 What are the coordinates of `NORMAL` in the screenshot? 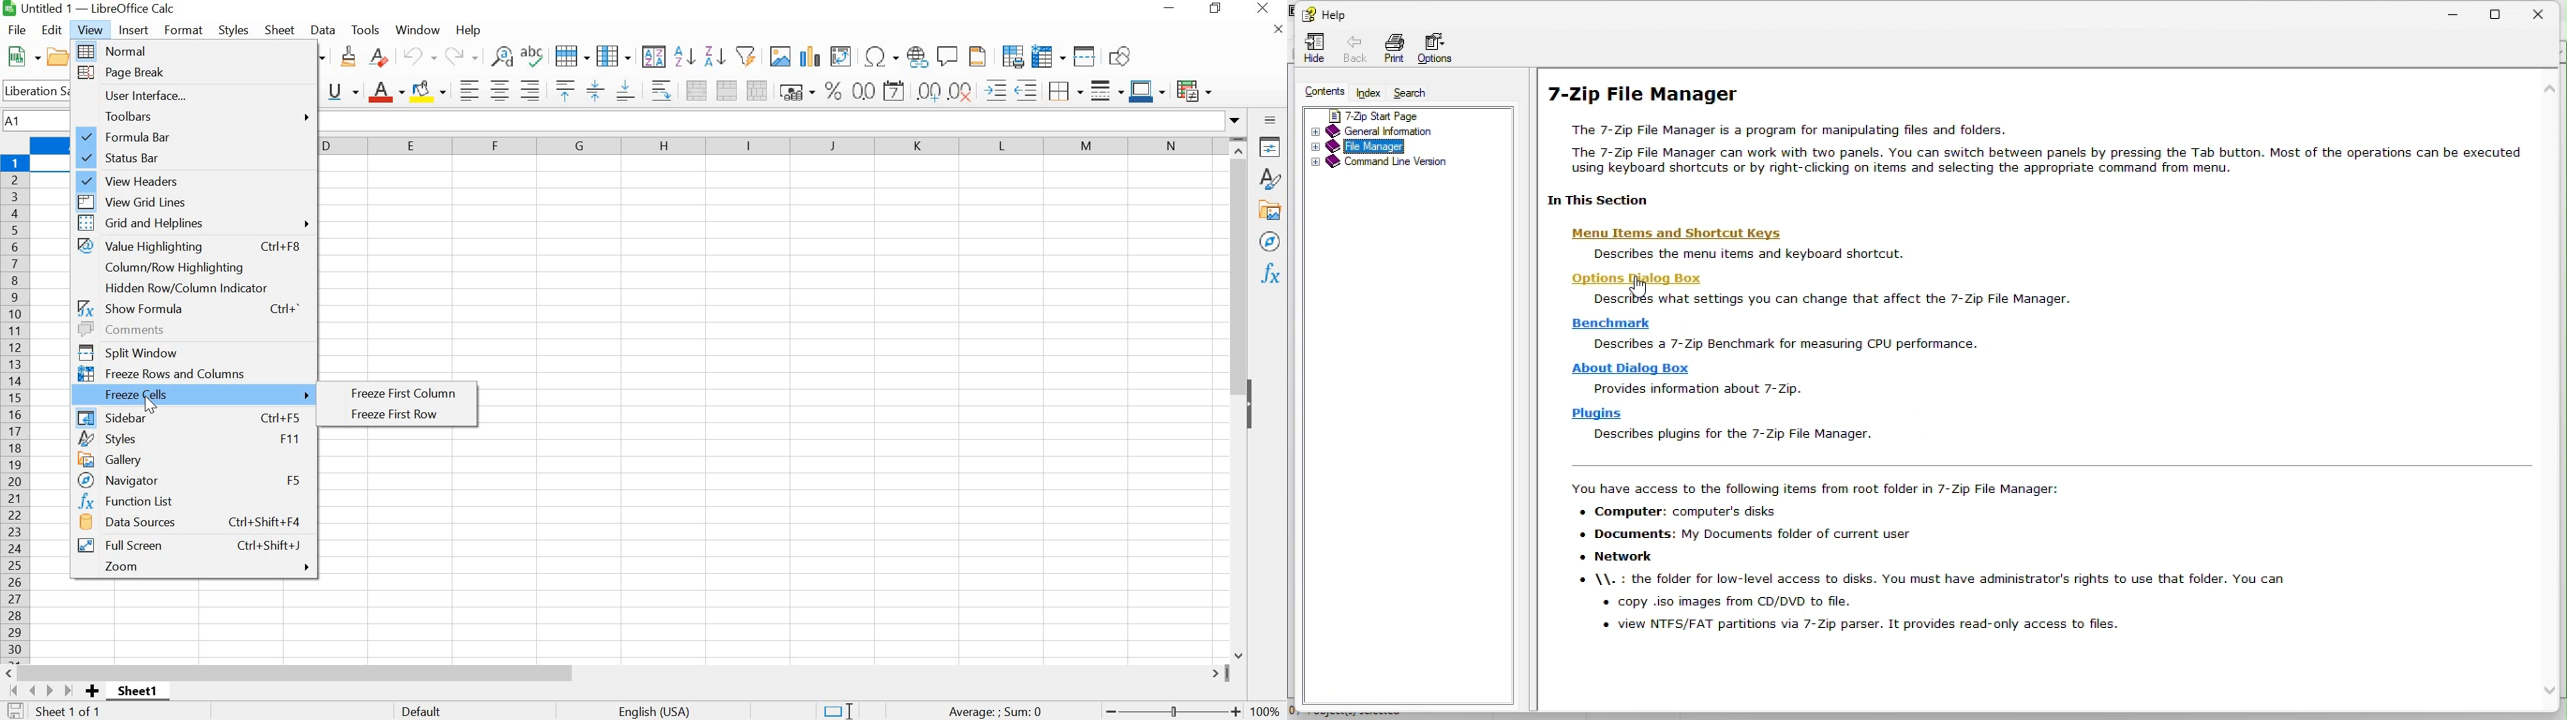 It's located at (196, 51).